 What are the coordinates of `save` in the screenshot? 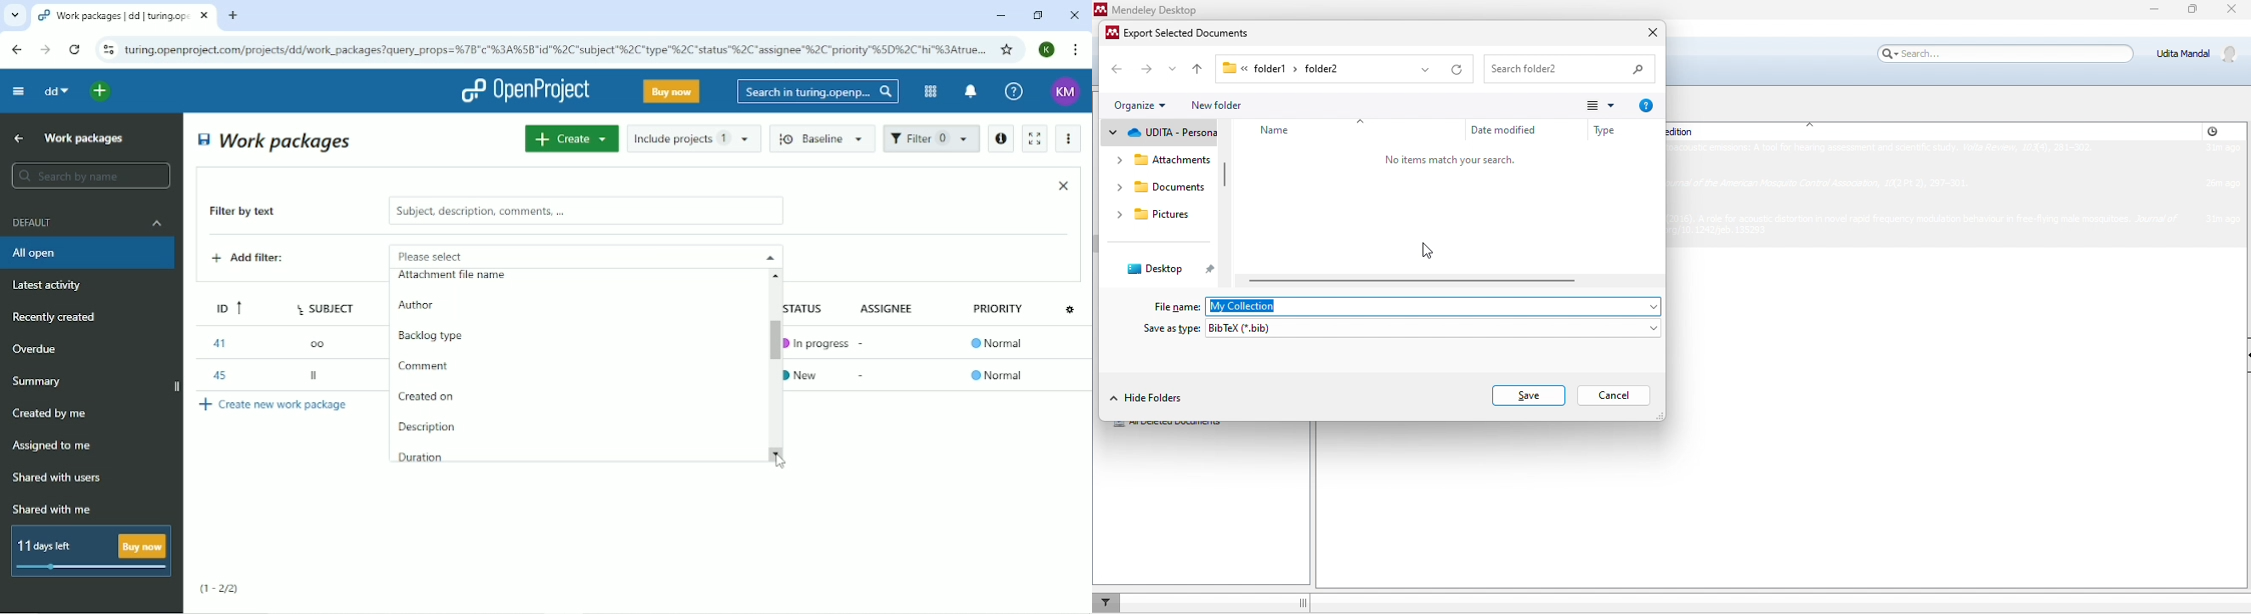 It's located at (1526, 395).